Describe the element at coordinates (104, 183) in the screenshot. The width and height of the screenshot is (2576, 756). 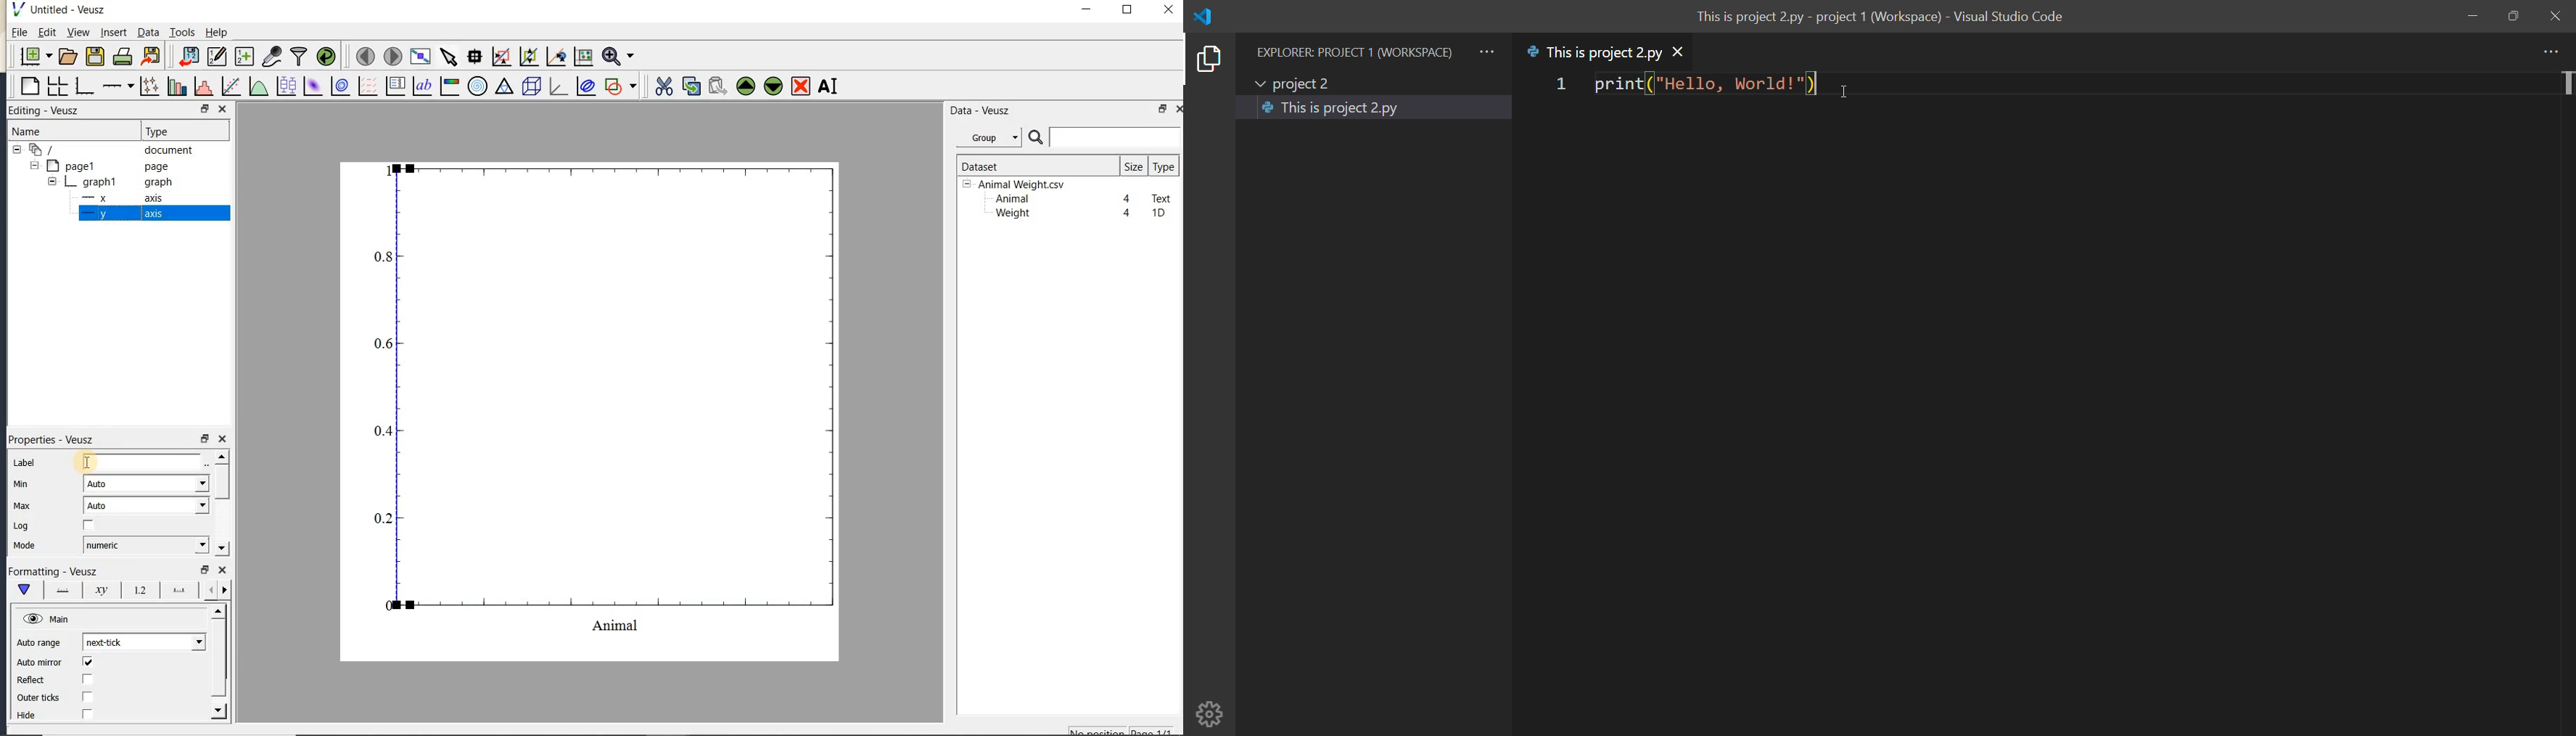
I see `graph1` at that location.